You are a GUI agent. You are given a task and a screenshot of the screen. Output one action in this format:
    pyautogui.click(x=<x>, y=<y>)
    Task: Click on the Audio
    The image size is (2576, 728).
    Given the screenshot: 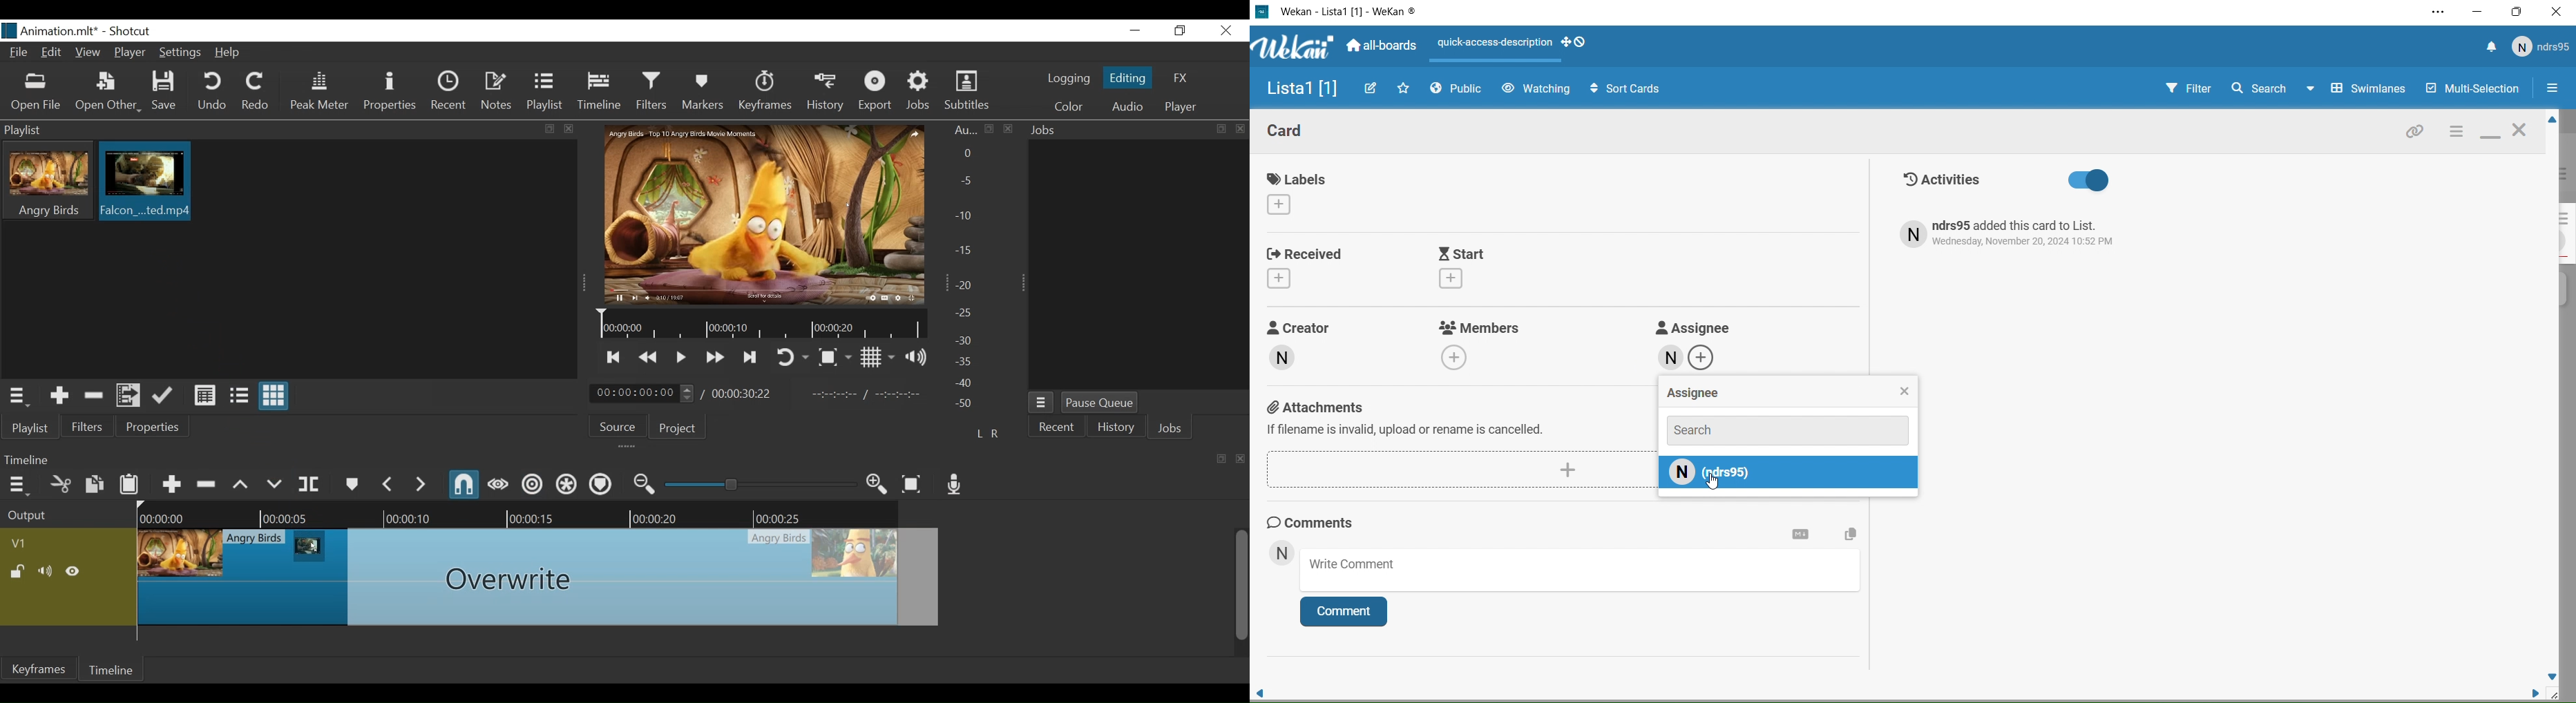 What is the action you would take?
    pyautogui.click(x=1126, y=107)
    